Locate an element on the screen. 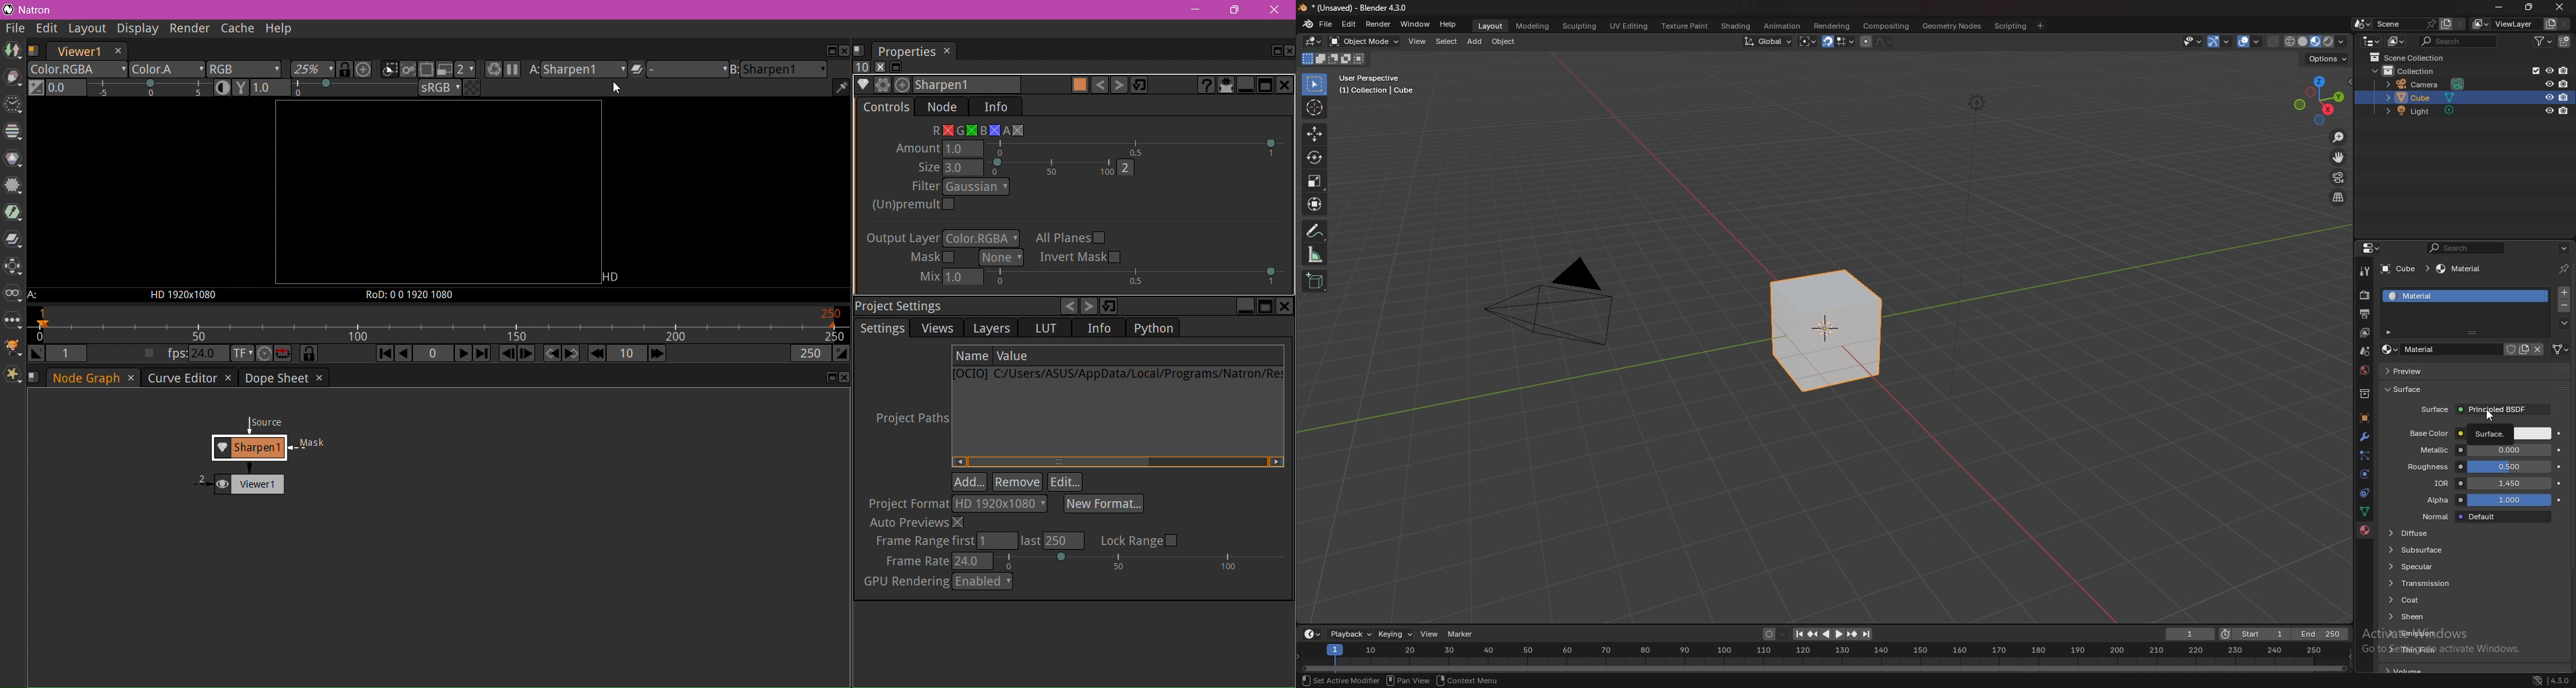  Redo the last change undone to this operator is located at coordinates (1118, 85).